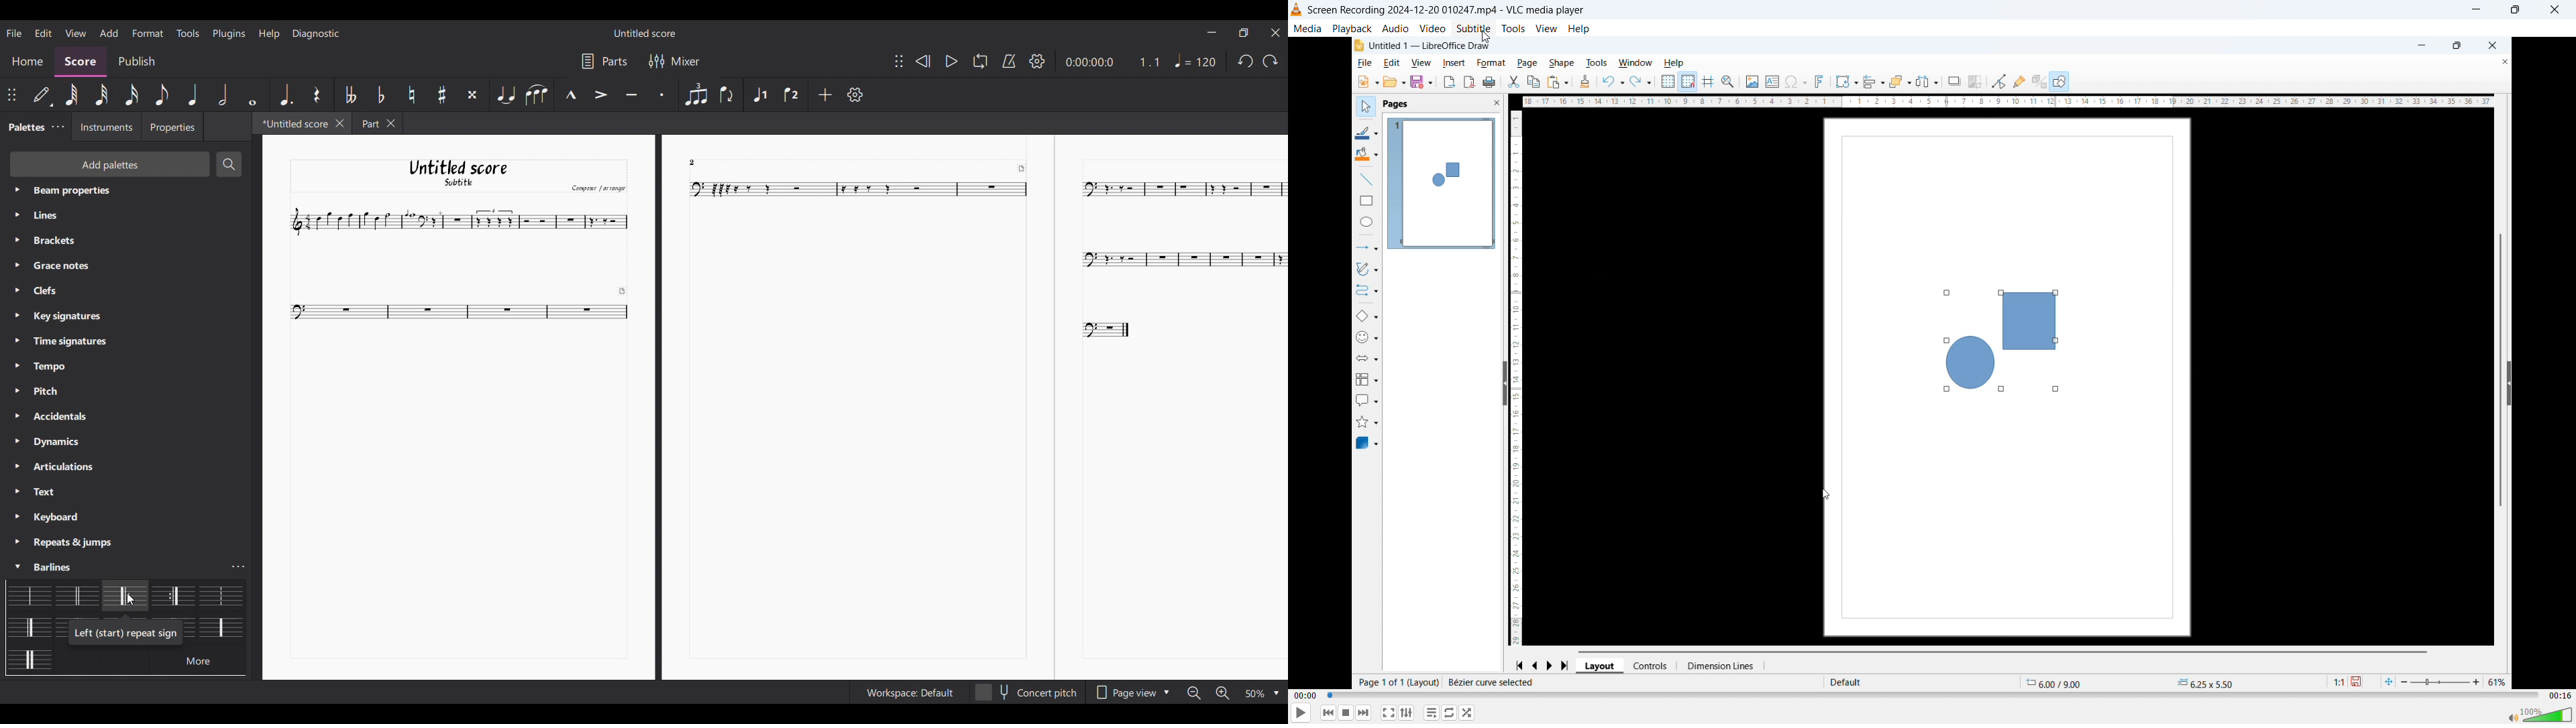 The width and height of the screenshot is (2576, 728). Describe the element at coordinates (1534, 82) in the screenshot. I see `copy` at that location.